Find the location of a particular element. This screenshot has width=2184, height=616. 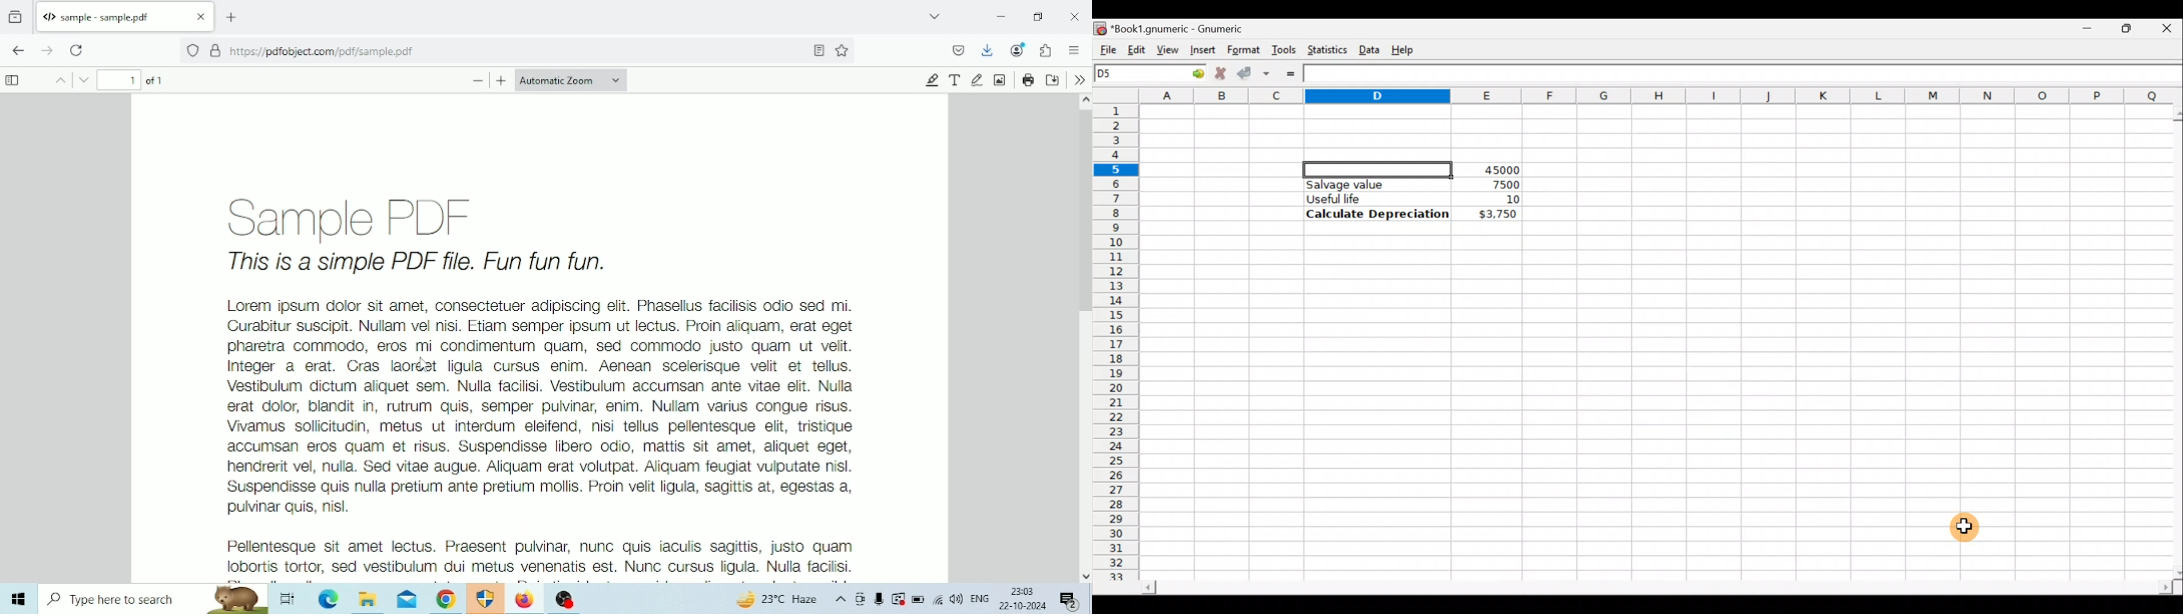

Close is located at coordinates (2169, 27).